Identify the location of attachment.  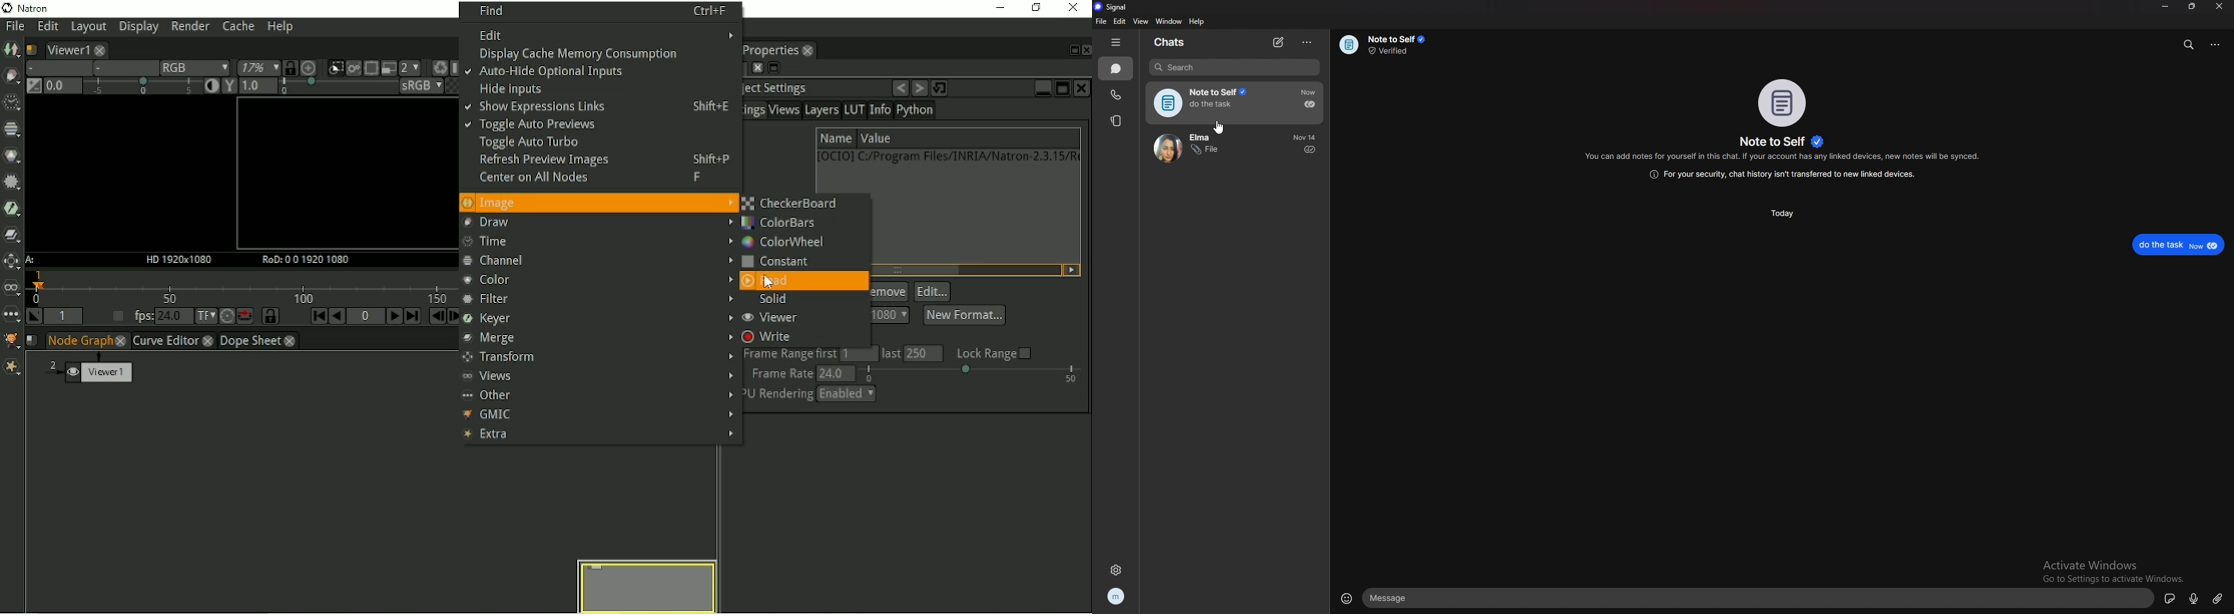
(2218, 598).